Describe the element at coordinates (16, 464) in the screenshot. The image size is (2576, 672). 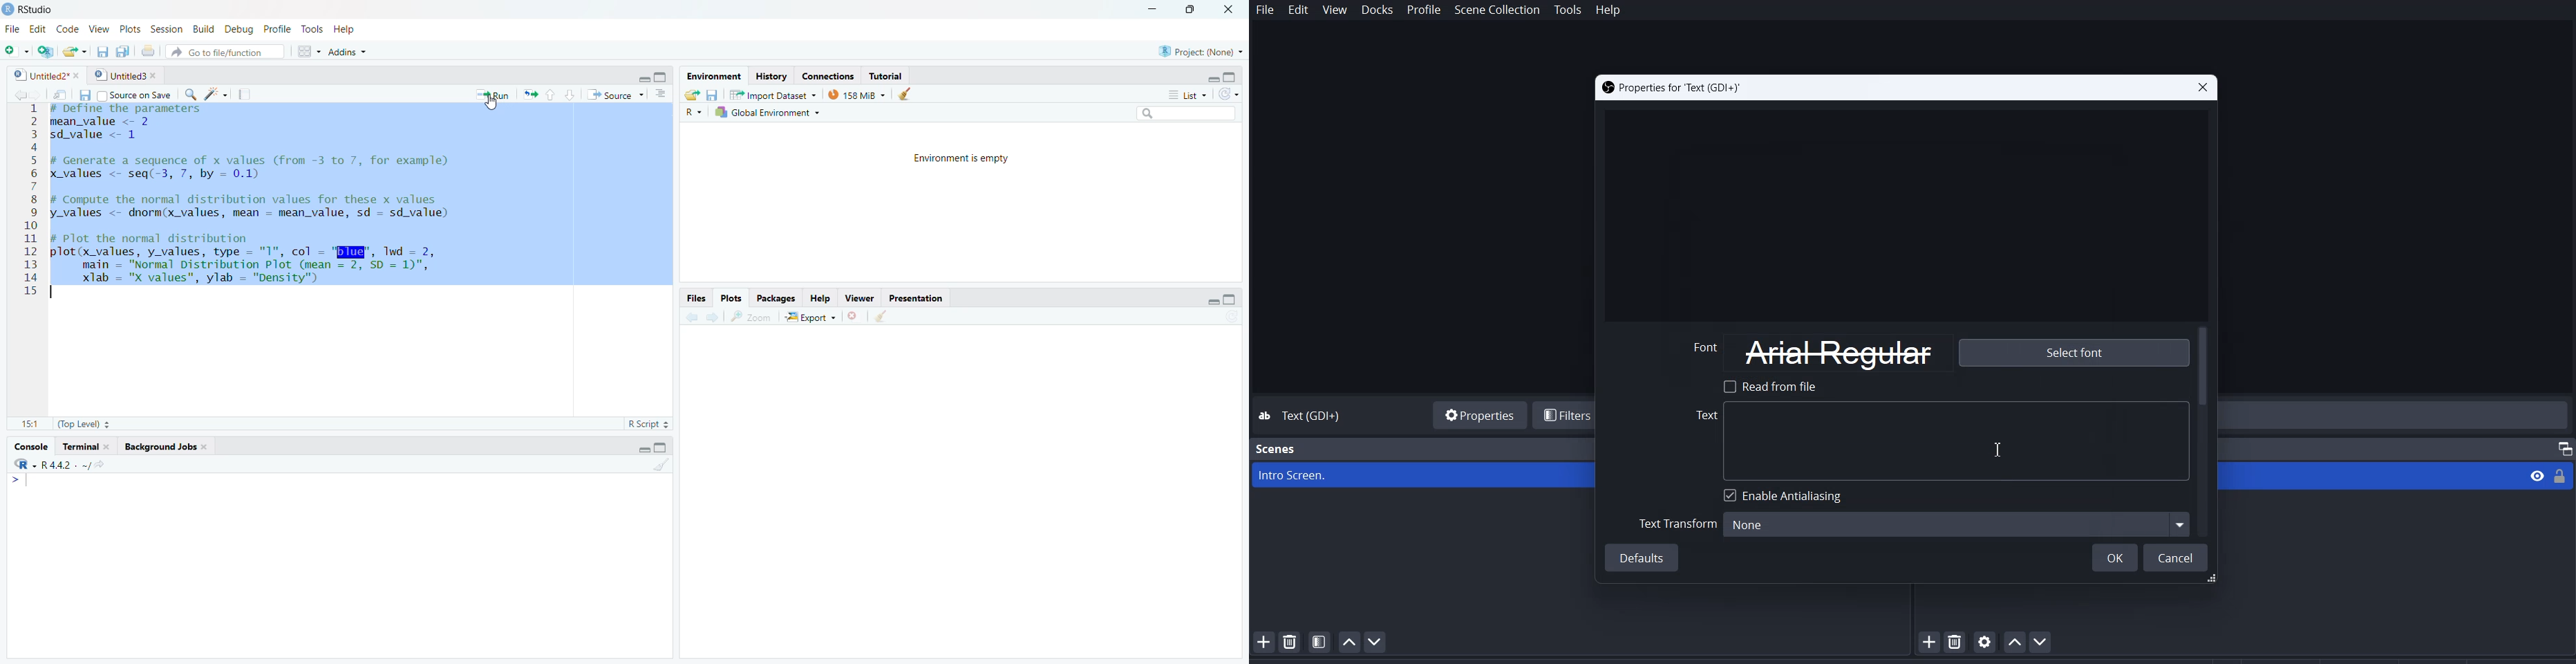
I see `Language` at that location.